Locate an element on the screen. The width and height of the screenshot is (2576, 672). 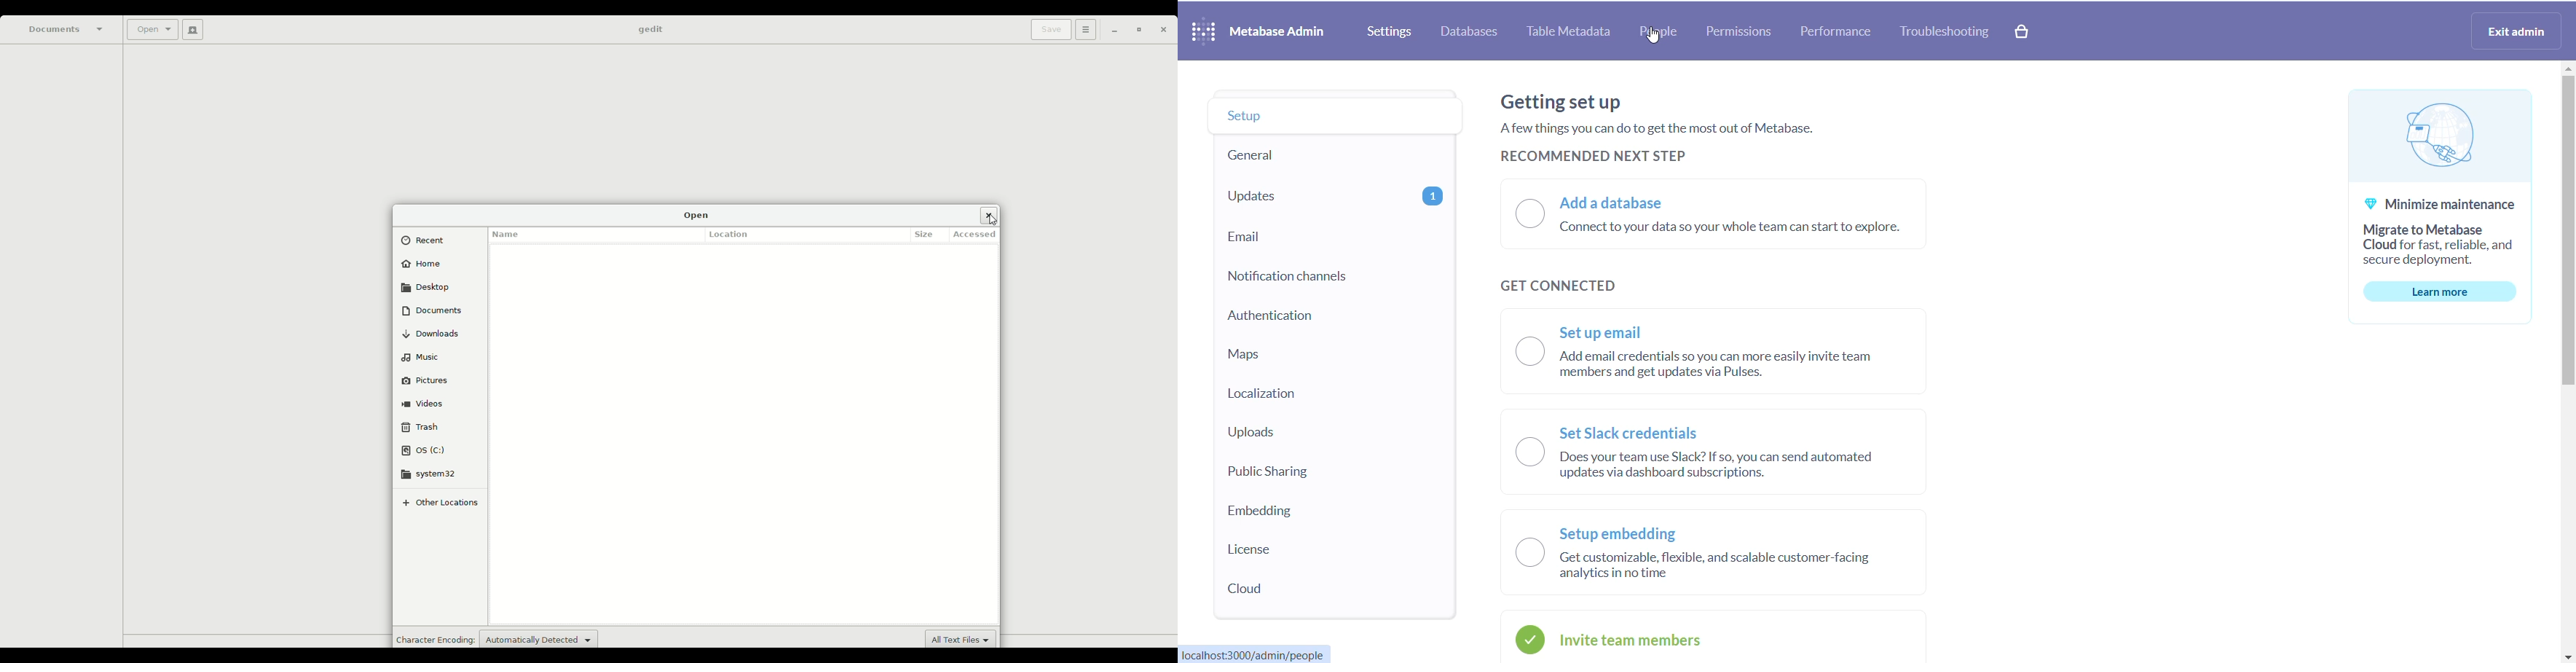
Trash is located at coordinates (421, 427).